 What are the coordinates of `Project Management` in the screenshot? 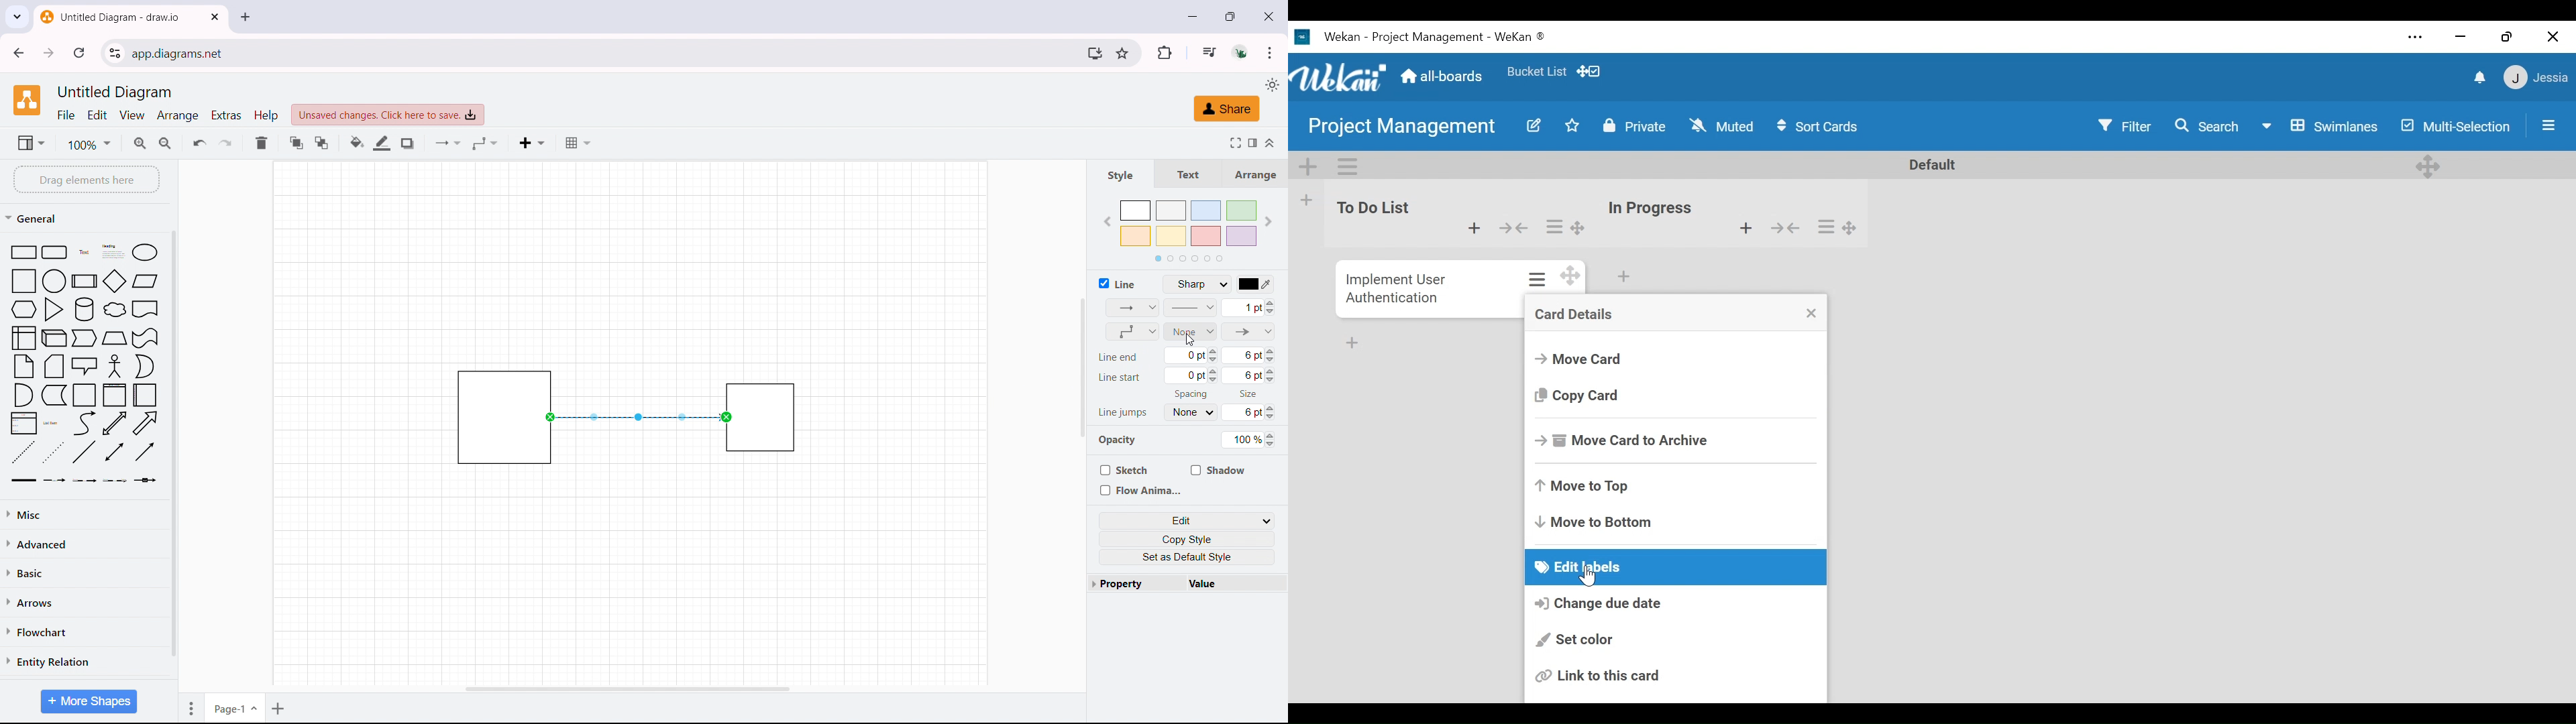 It's located at (1402, 129).